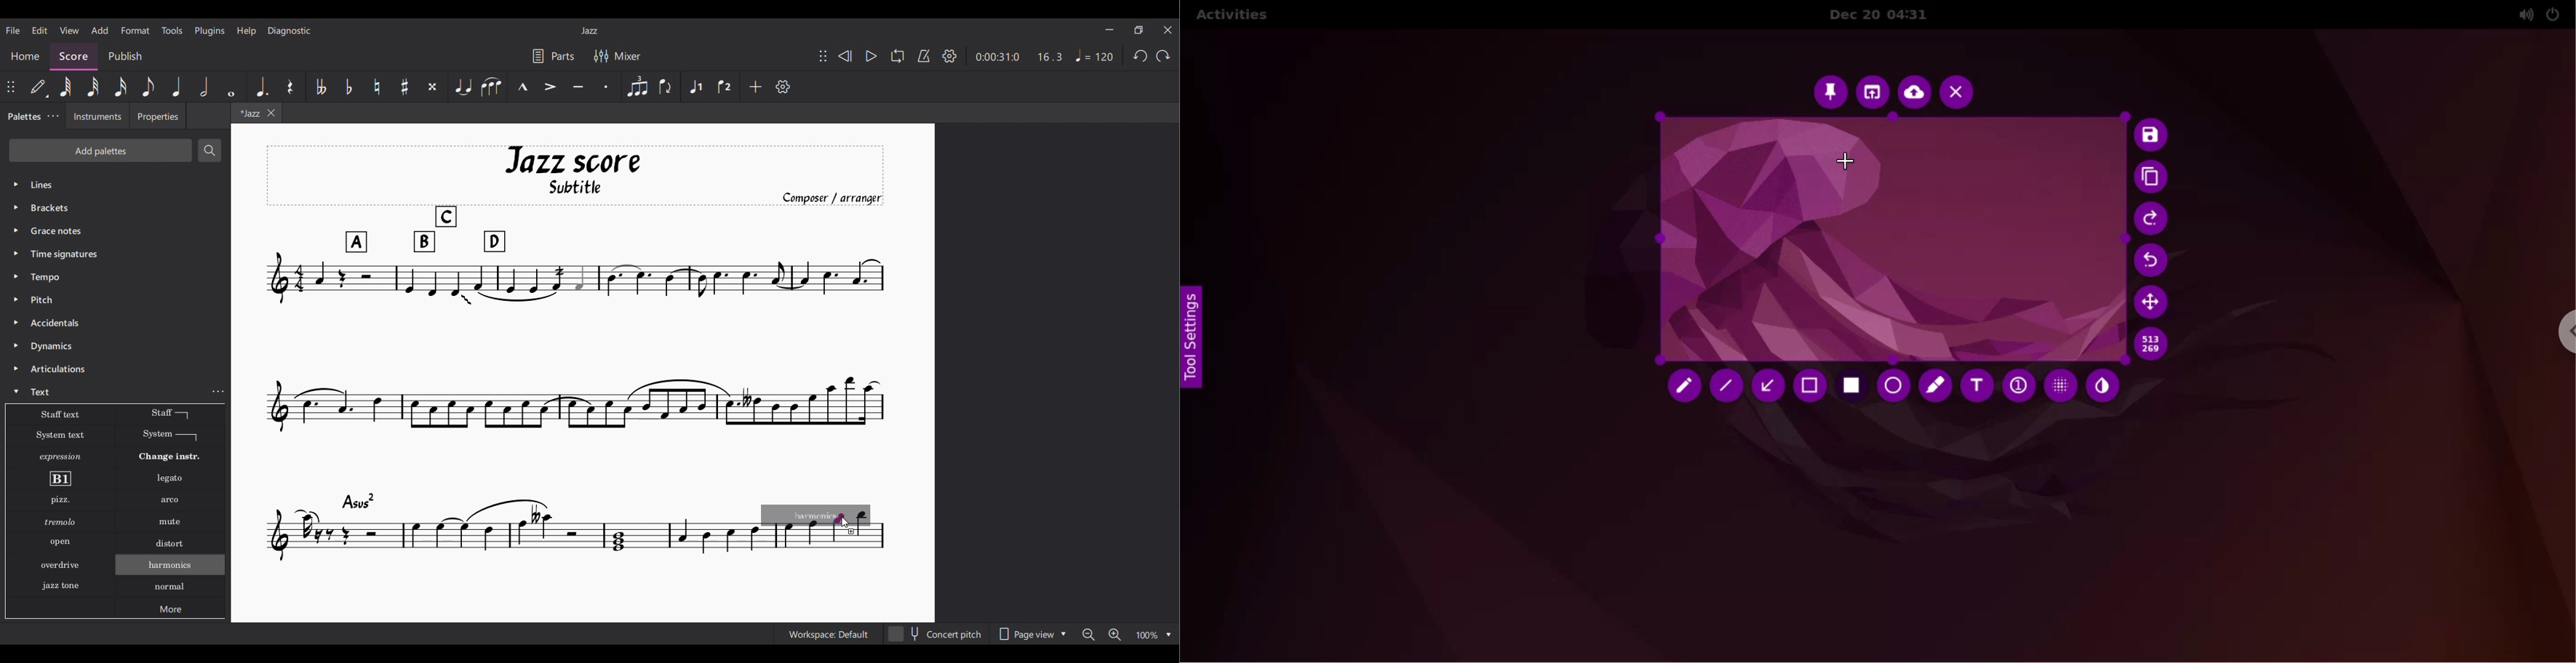  I want to click on 8th note, so click(149, 87).